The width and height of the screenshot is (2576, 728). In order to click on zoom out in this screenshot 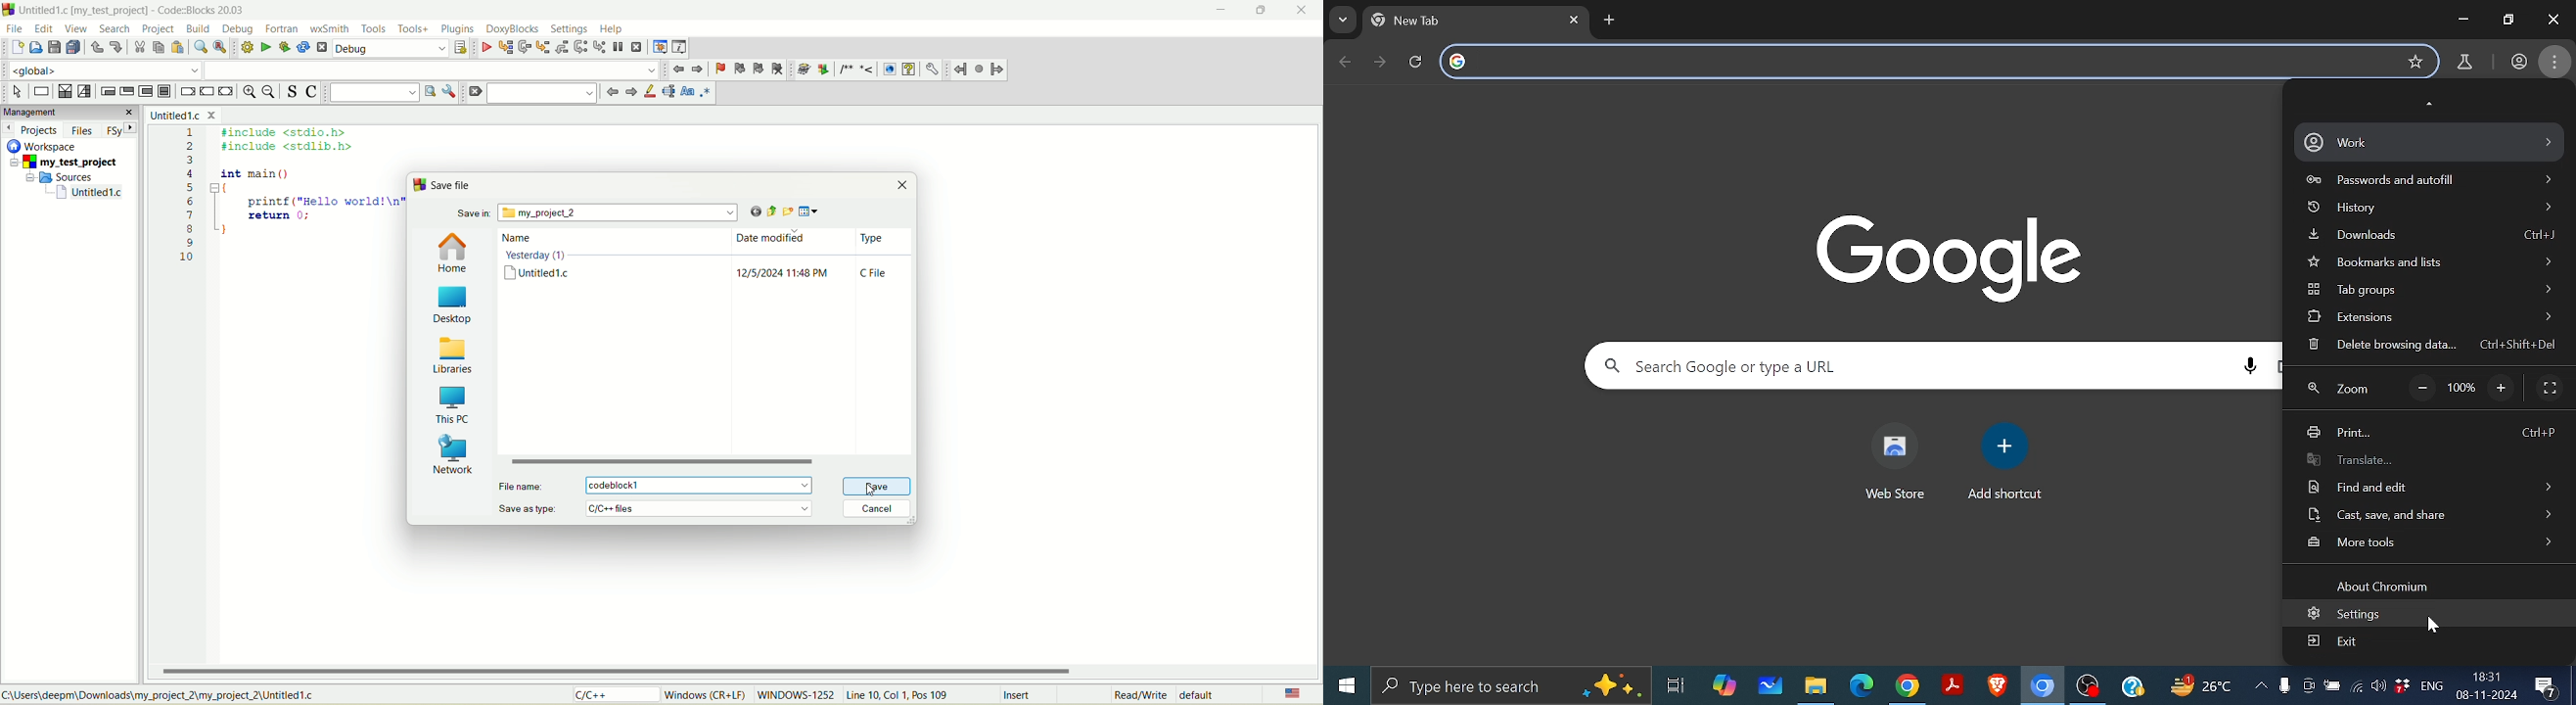, I will do `click(271, 93)`.